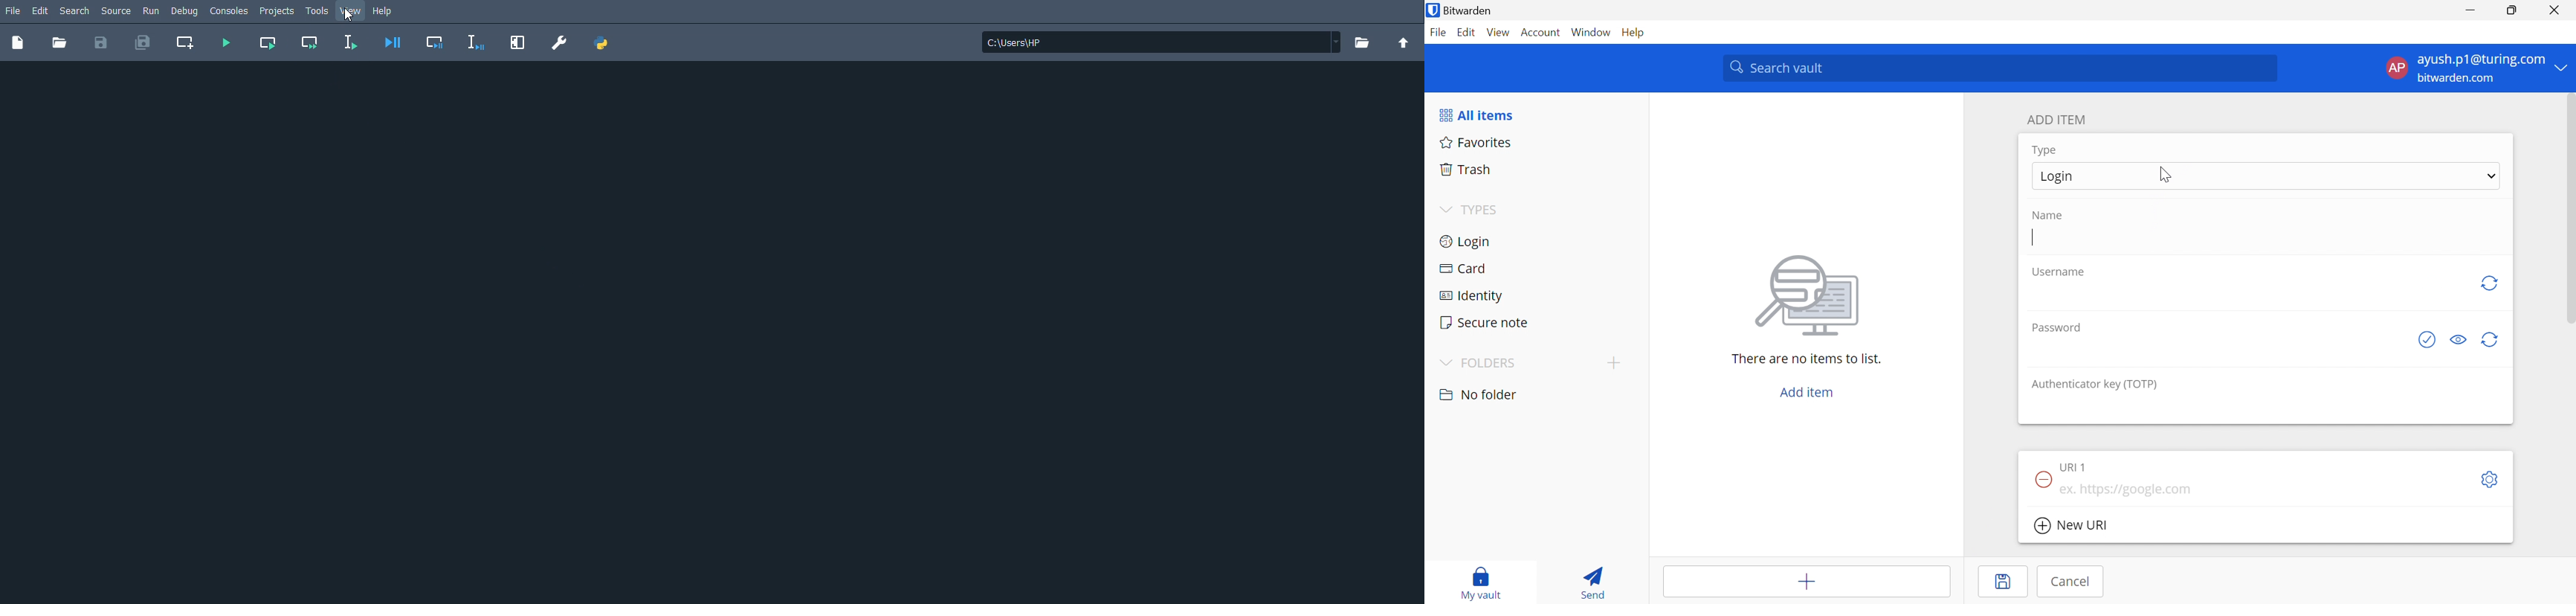  What do you see at coordinates (393, 43) in the screenshot?
I see `Debug file` at bounding box center [393, 43].